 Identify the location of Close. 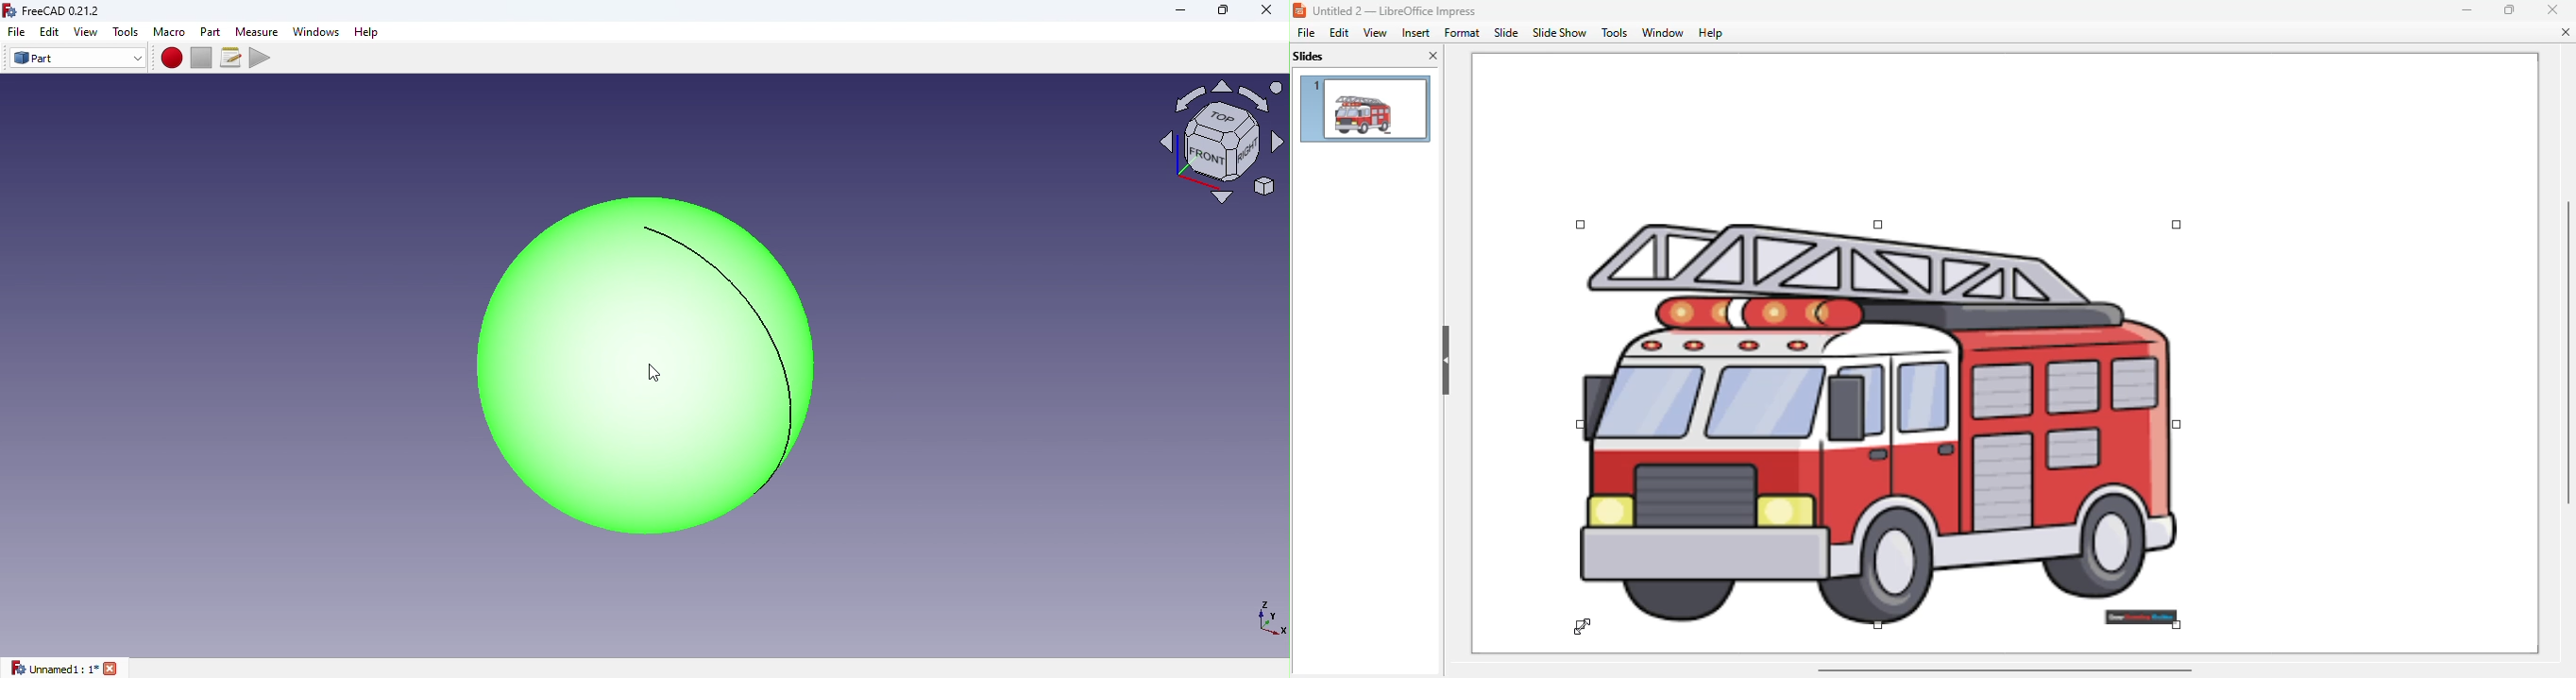
(1259, 13).